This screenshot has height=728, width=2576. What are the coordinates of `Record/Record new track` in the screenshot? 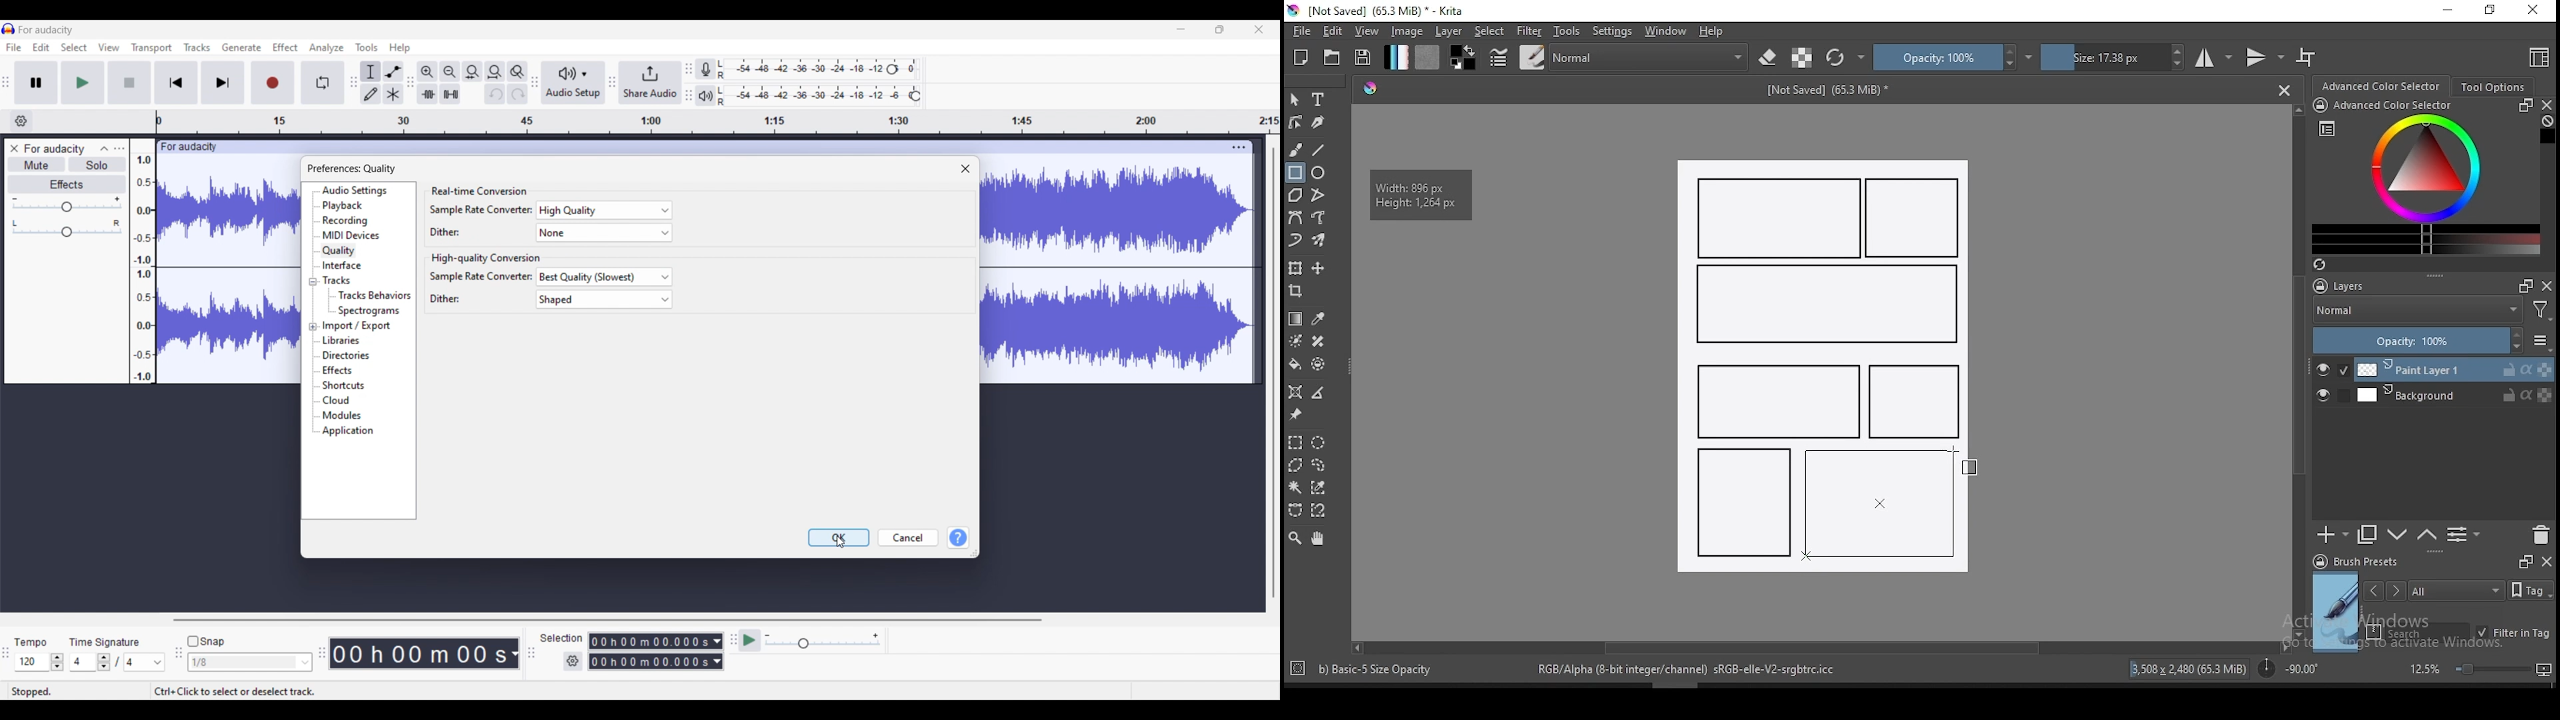 It's located at (273, 83).